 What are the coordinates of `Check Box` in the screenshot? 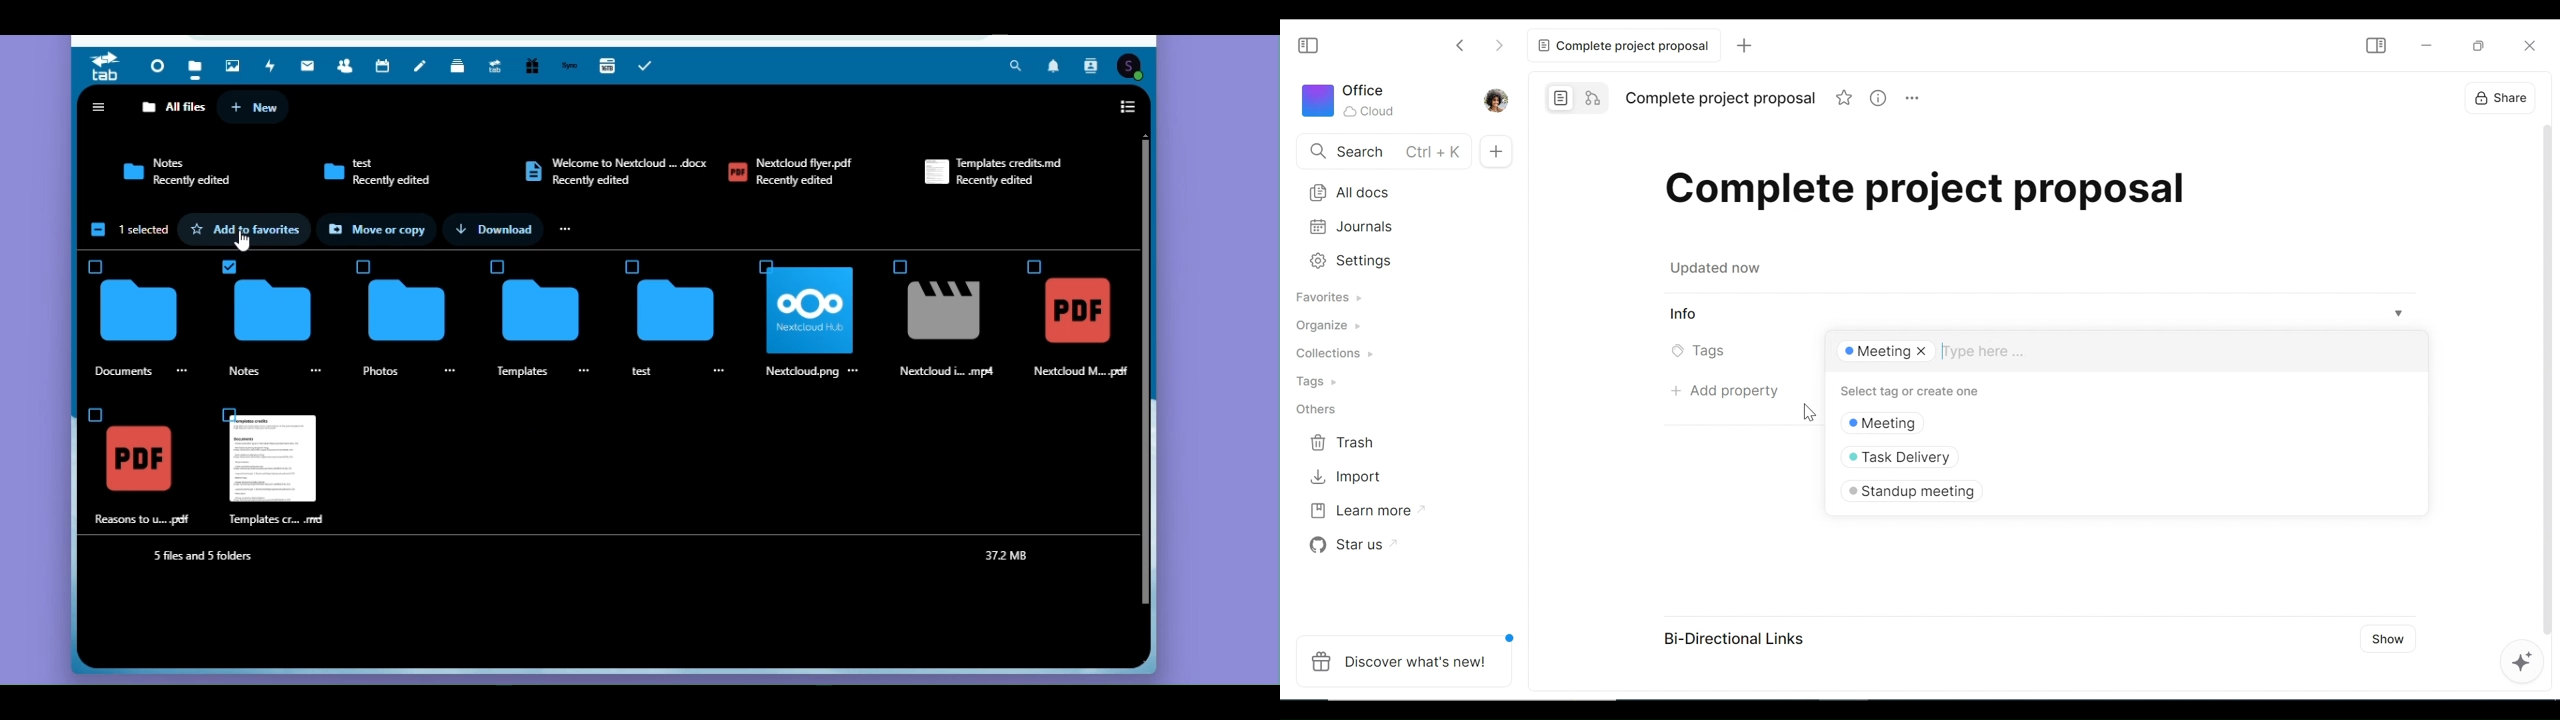 It's located at (233, 268).